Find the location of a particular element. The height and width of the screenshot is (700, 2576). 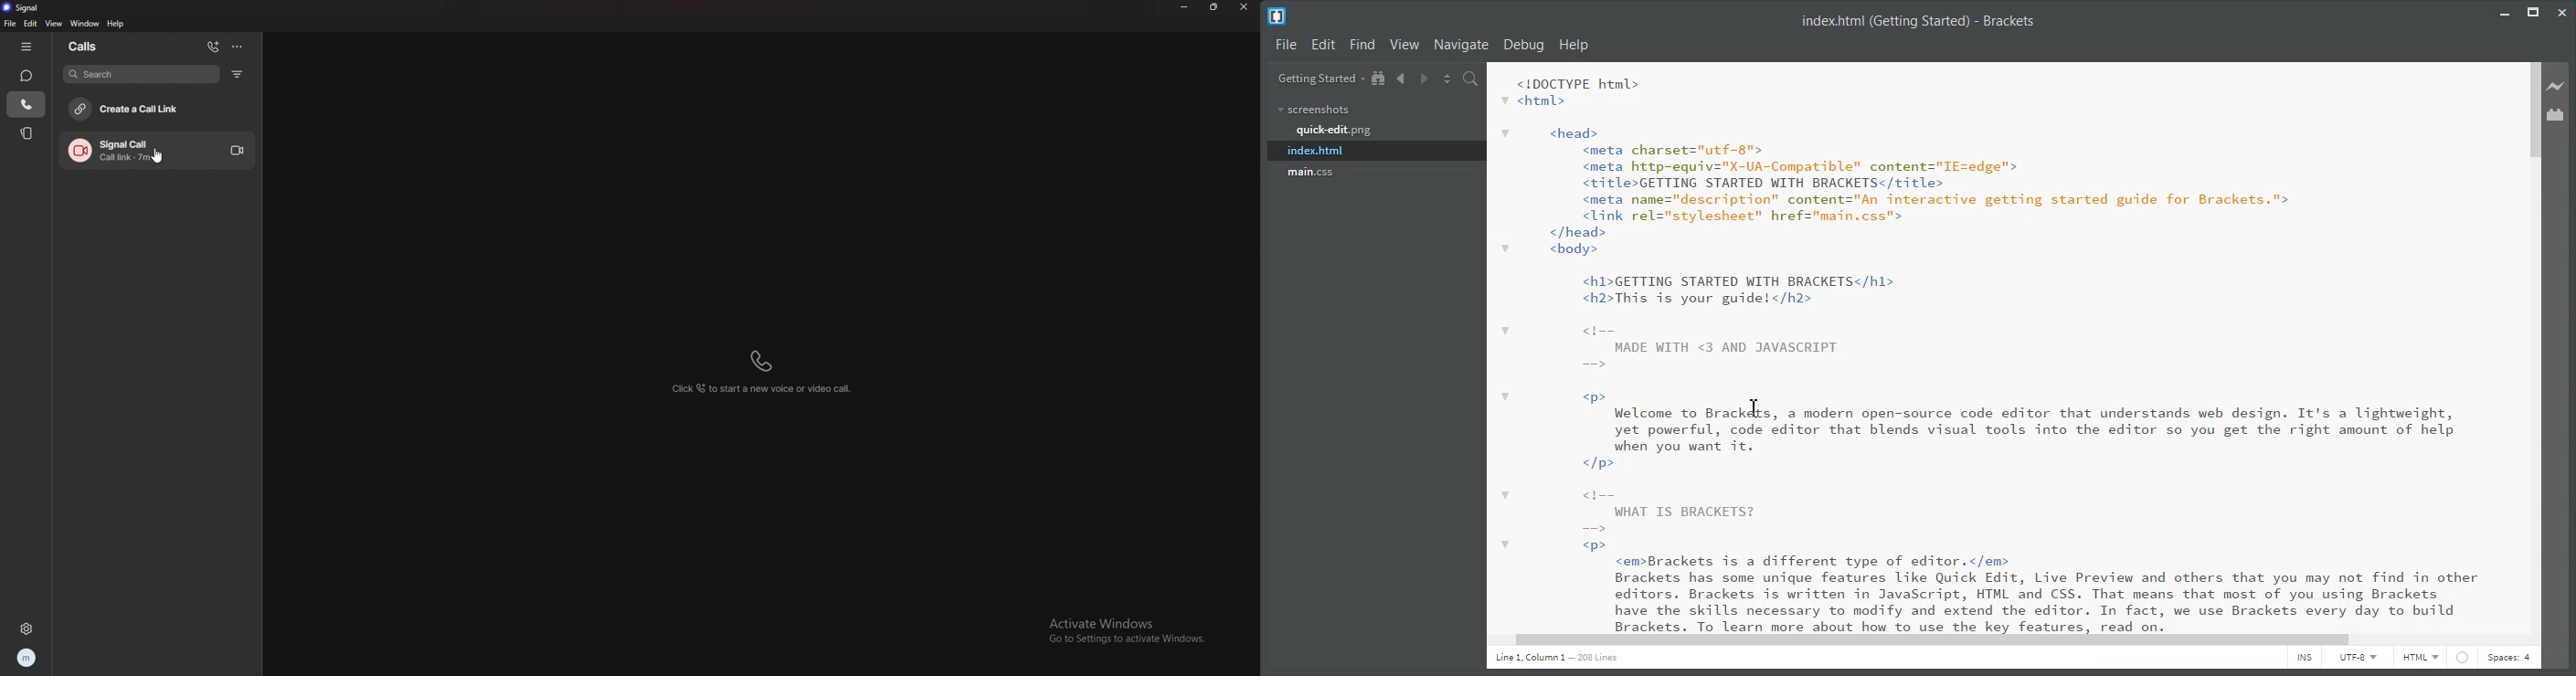

file is located at coordinates (9, 24).